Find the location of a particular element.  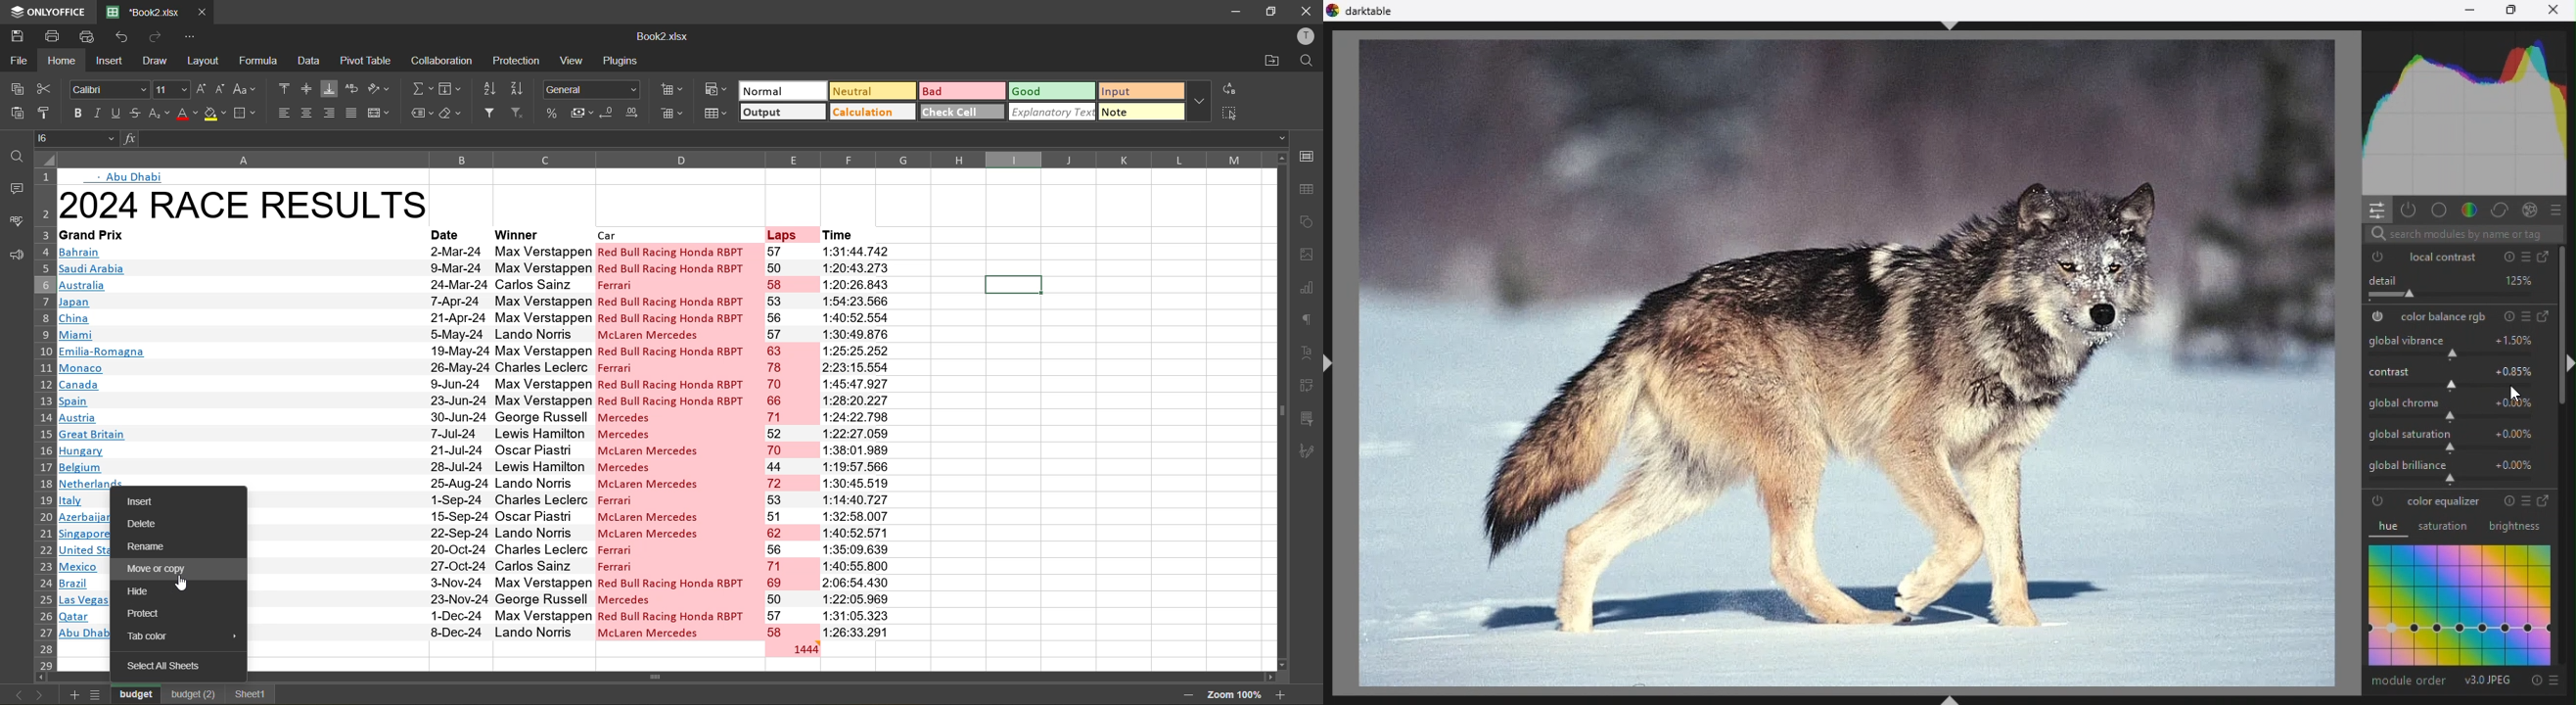

layout is located at coordinates (205, 60).